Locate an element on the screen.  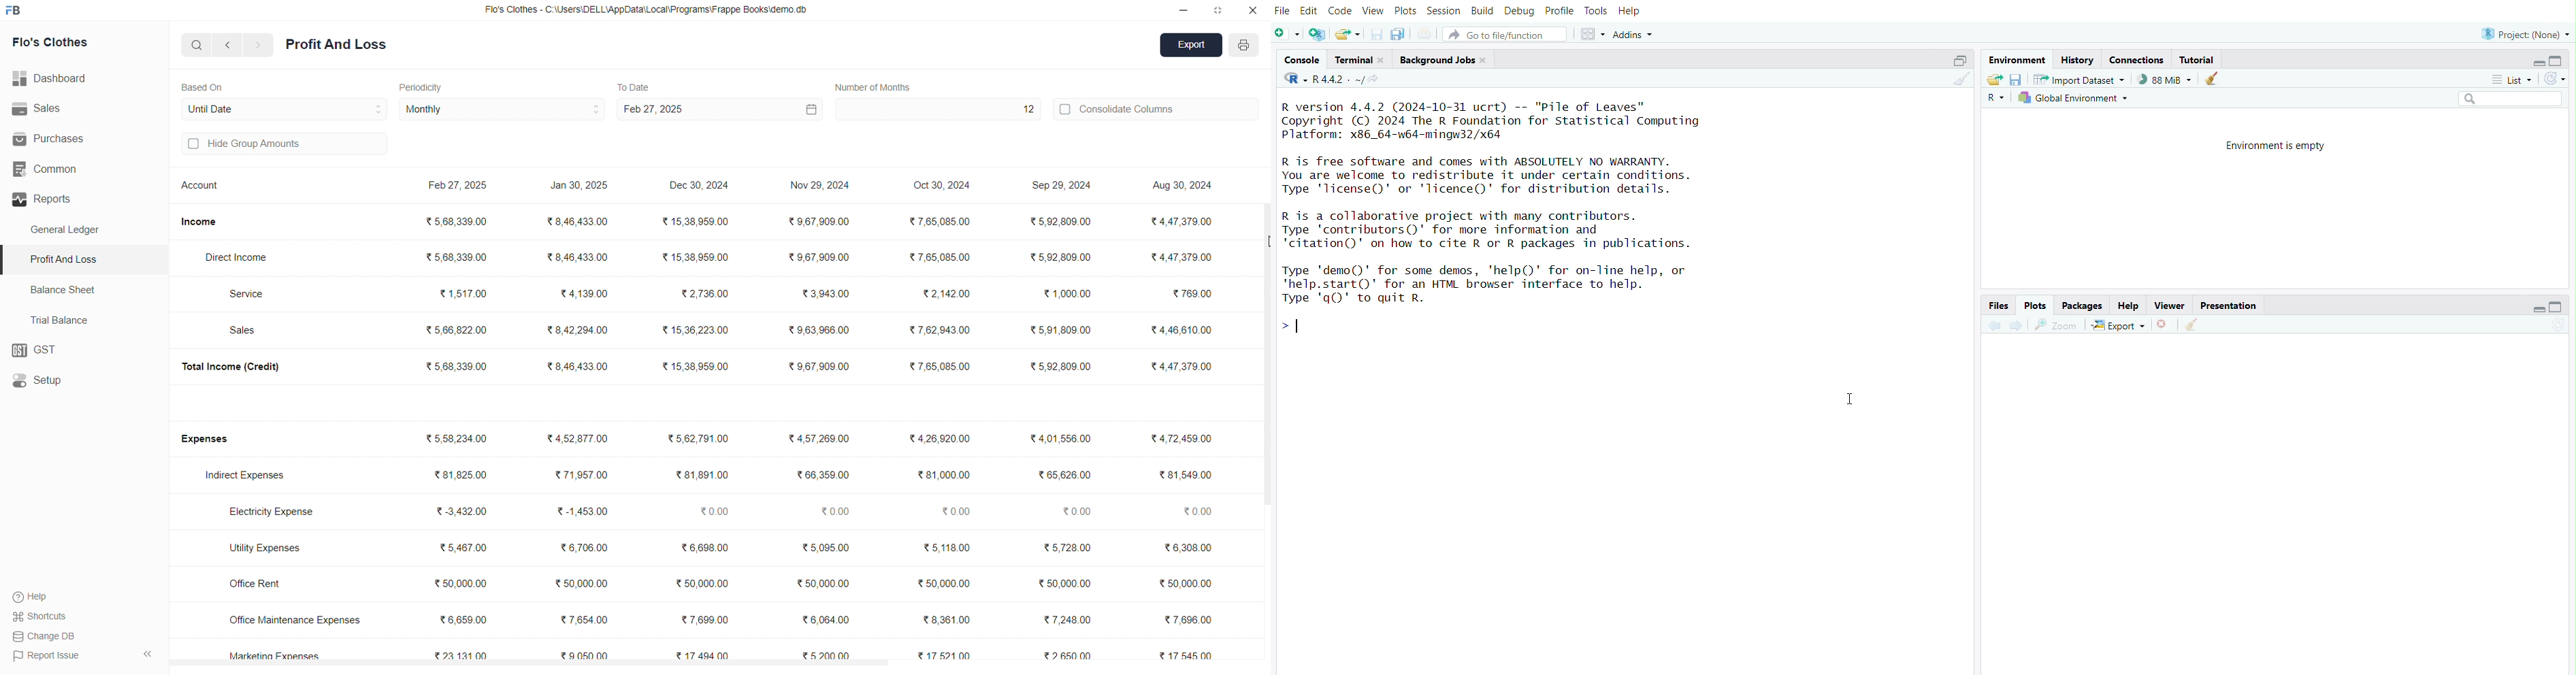
import dataset is located at coordinates (2081, 80).